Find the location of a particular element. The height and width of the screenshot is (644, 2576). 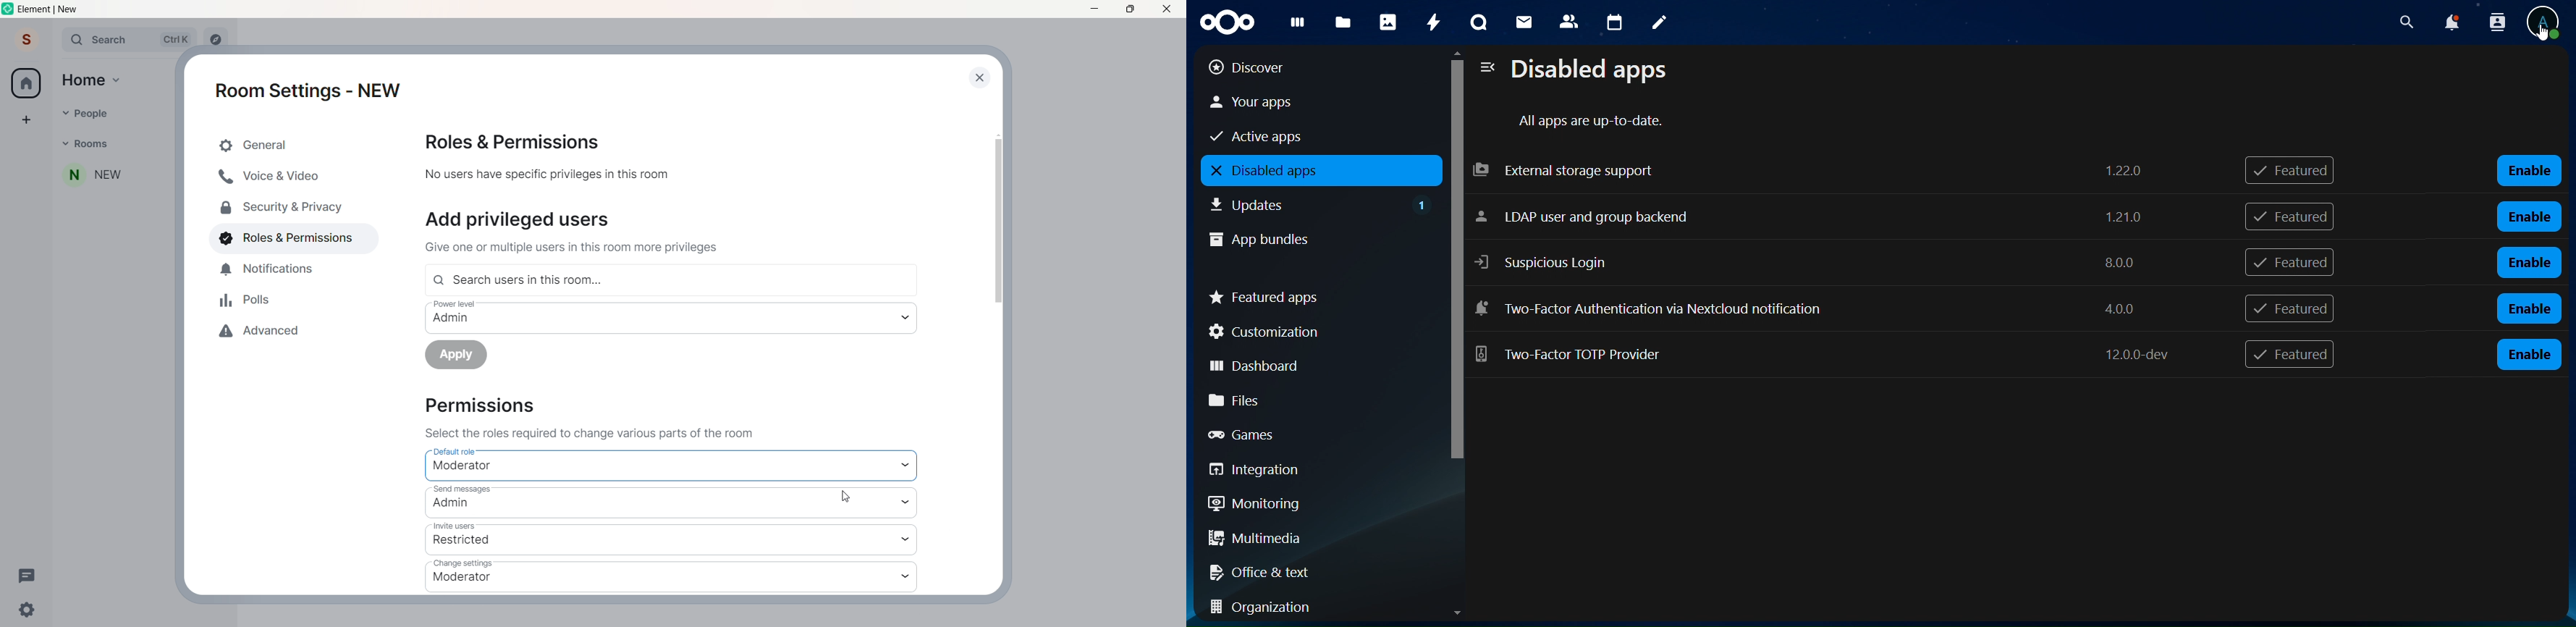

app bundles is located at coordinates (1306, 237).